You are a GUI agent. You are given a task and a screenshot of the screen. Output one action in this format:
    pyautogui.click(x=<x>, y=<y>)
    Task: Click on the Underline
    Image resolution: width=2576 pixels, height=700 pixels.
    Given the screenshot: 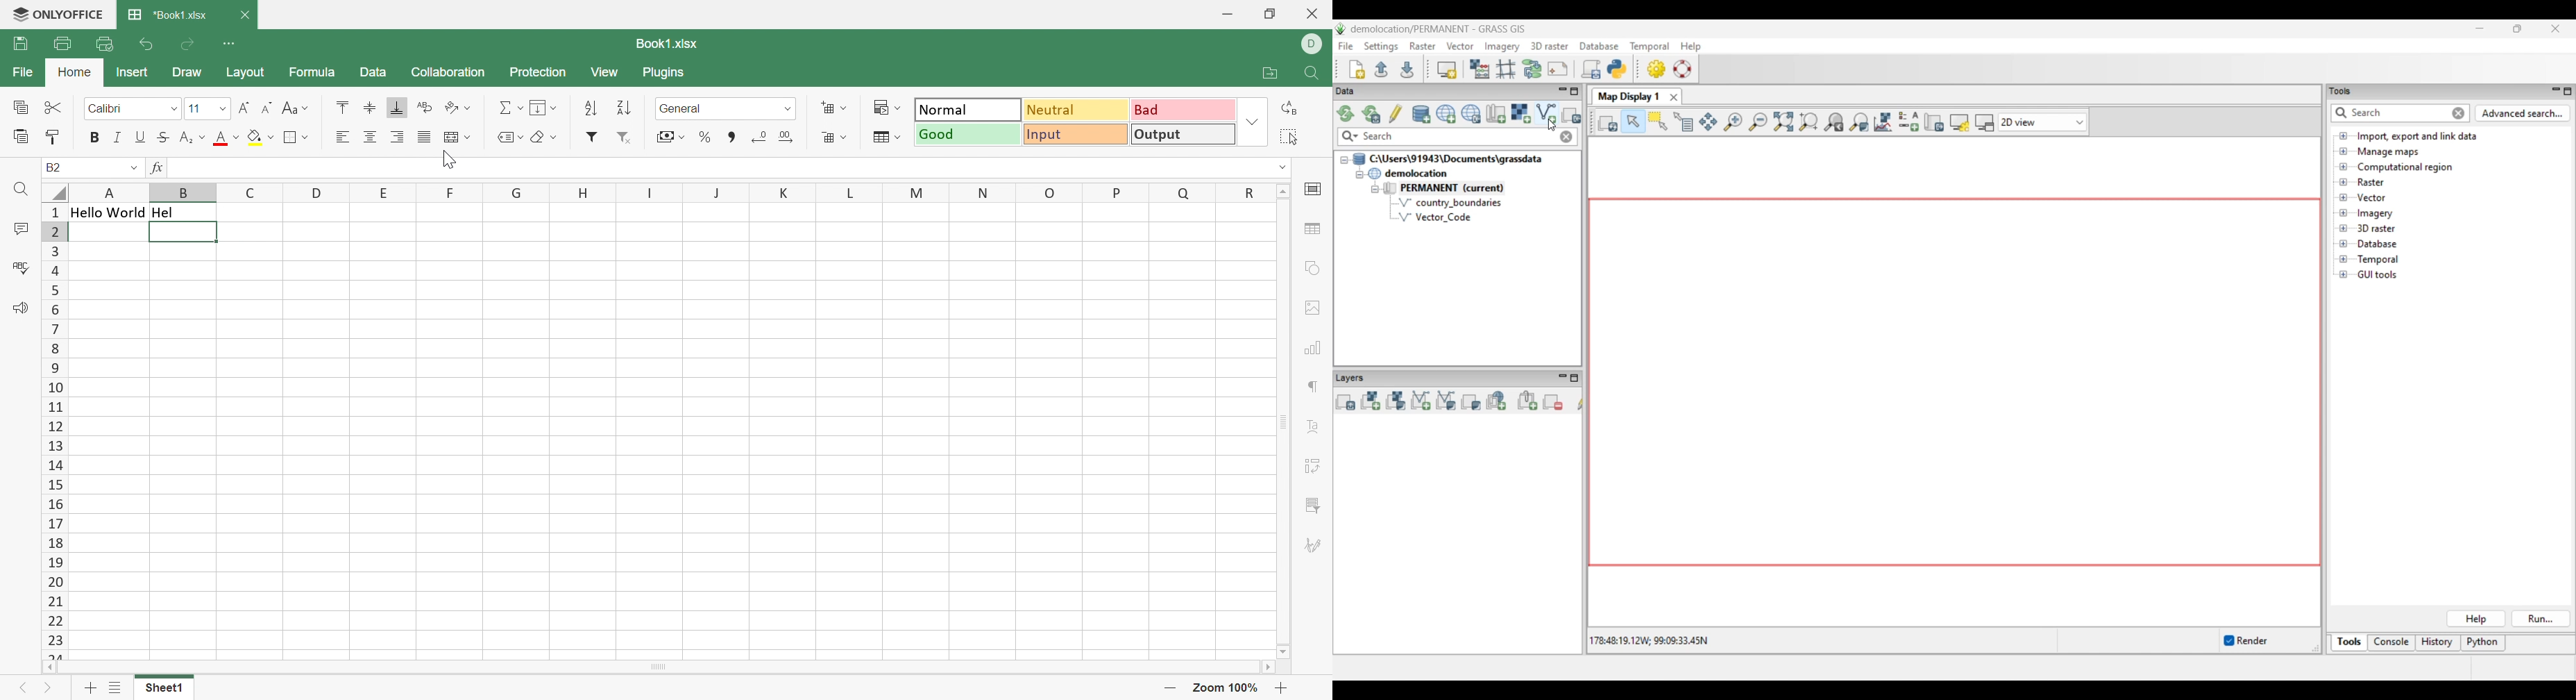 What is the action you would take?
    pyautogui.click(x=141, y=137)
    